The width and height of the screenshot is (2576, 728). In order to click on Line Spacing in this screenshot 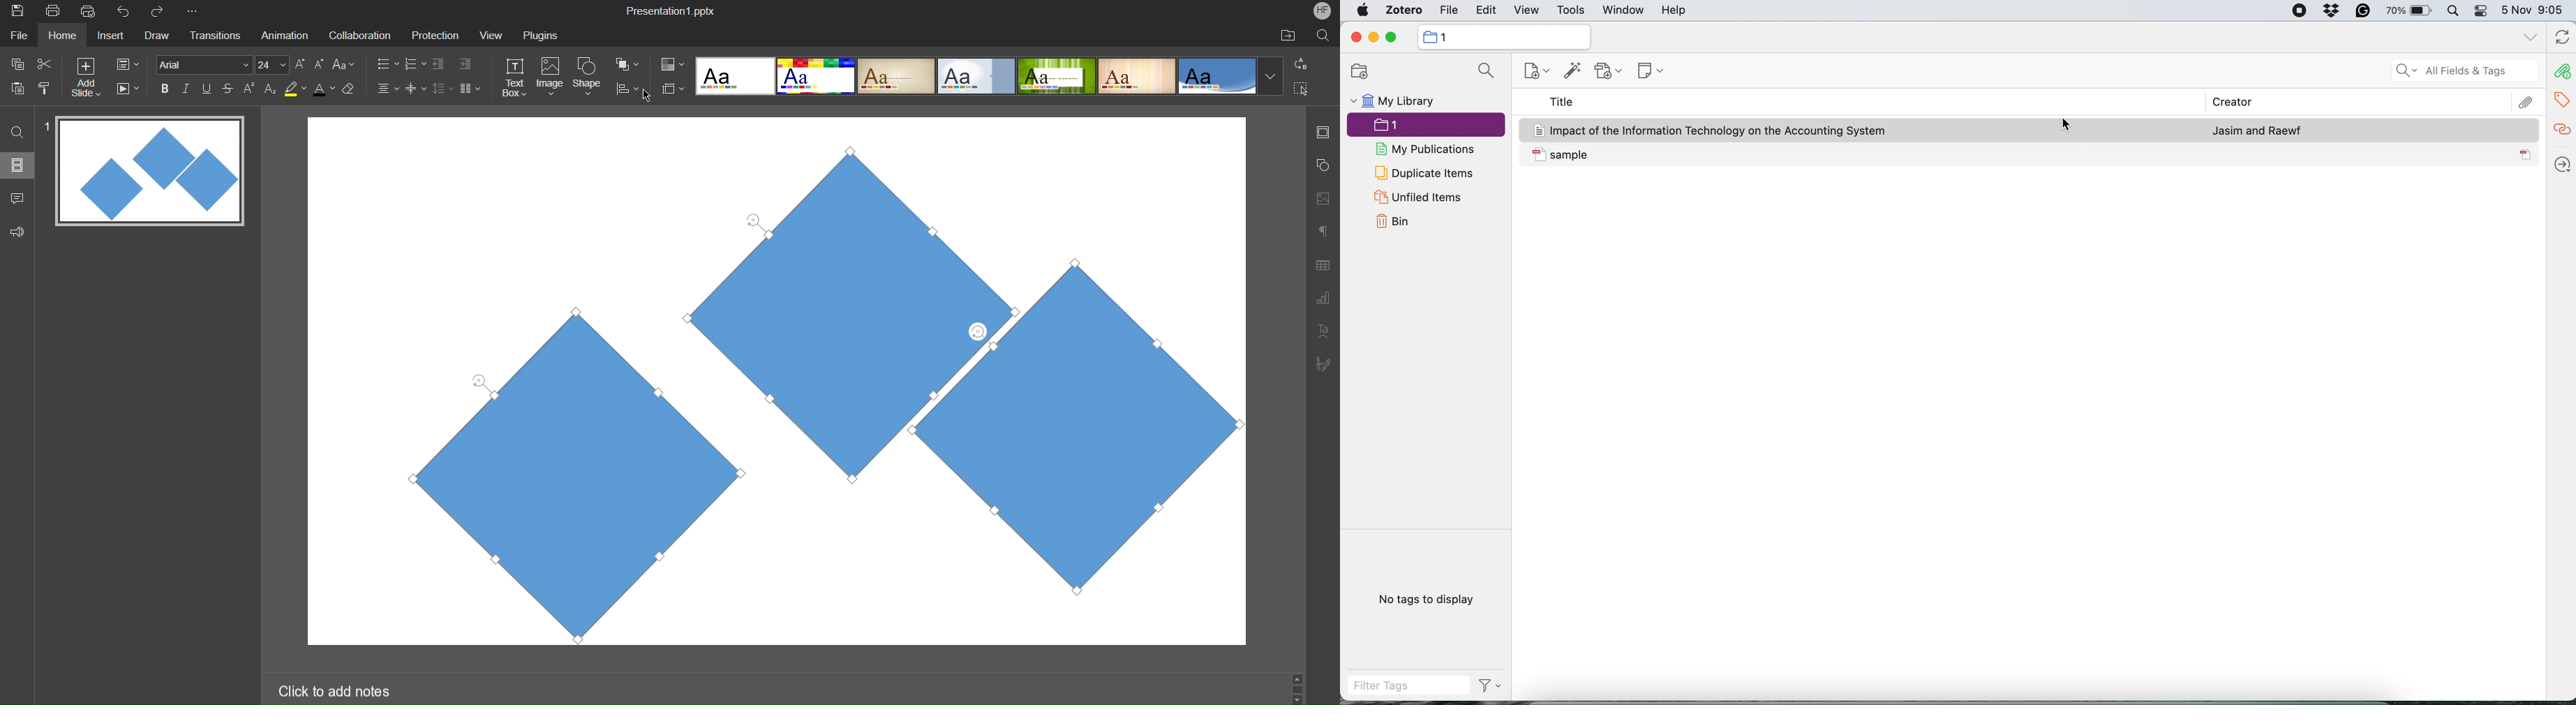, I will do `click(442, 89)`.